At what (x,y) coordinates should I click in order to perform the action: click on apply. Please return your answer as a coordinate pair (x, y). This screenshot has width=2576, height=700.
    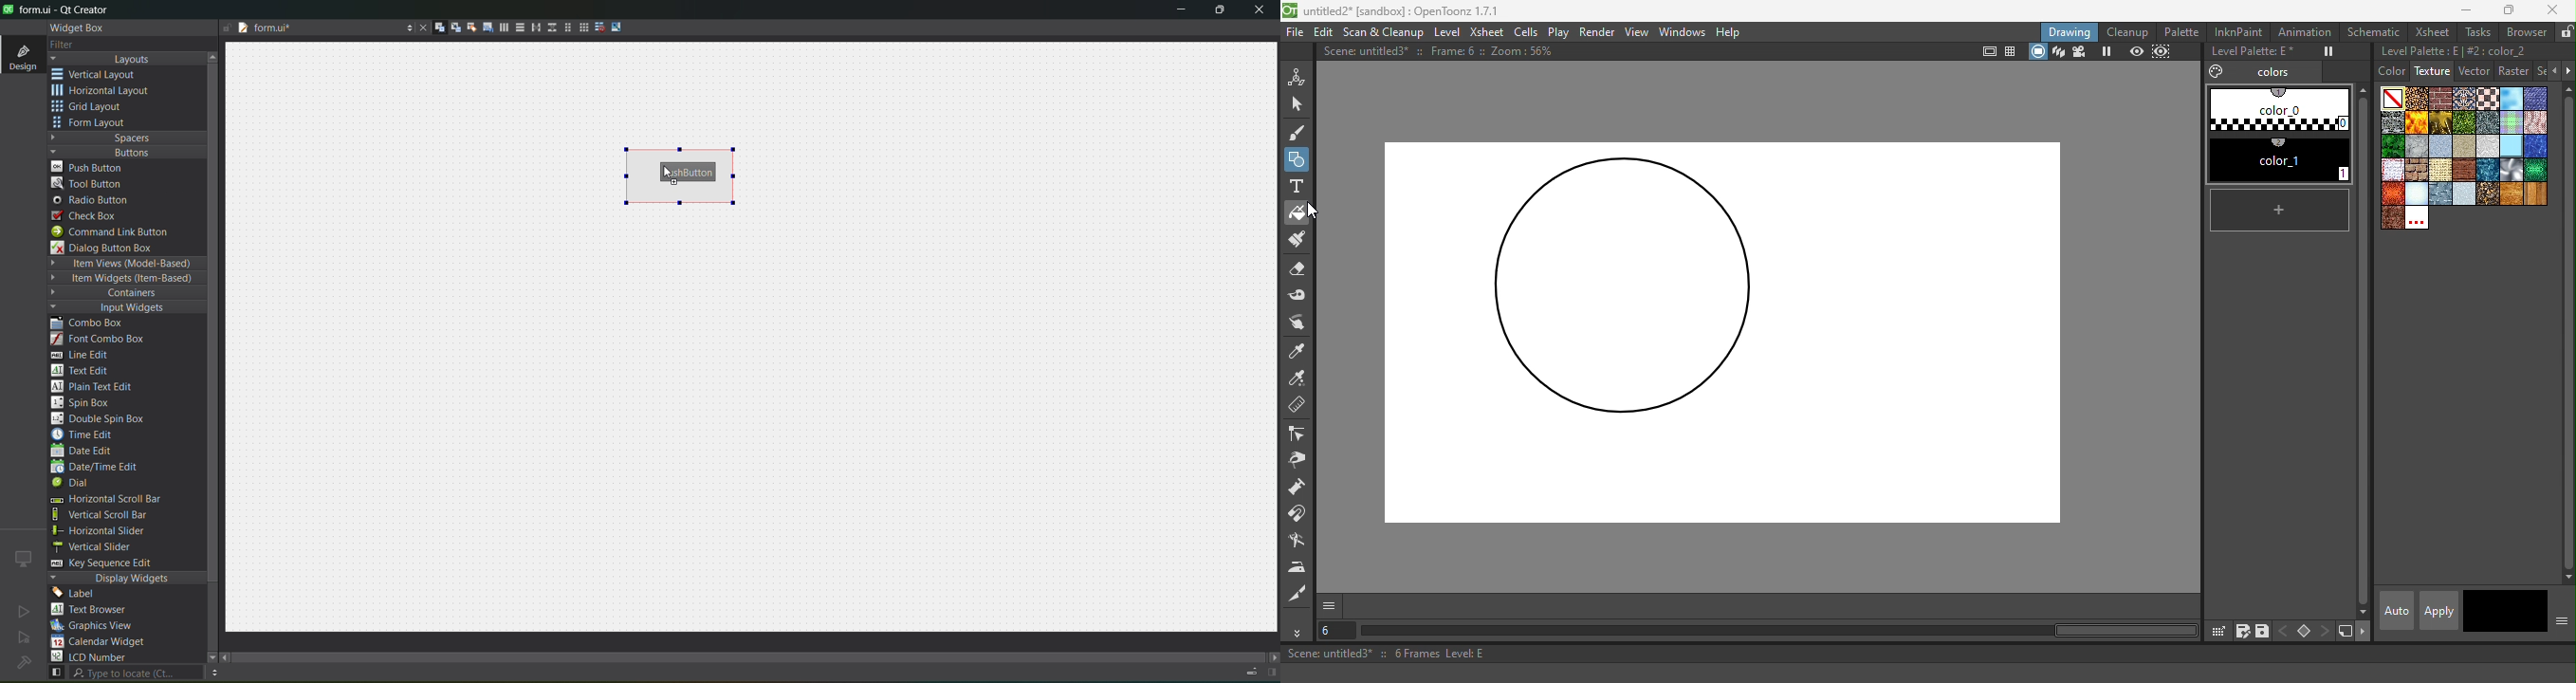
    Looking at the image, I should click on (2438, 611).